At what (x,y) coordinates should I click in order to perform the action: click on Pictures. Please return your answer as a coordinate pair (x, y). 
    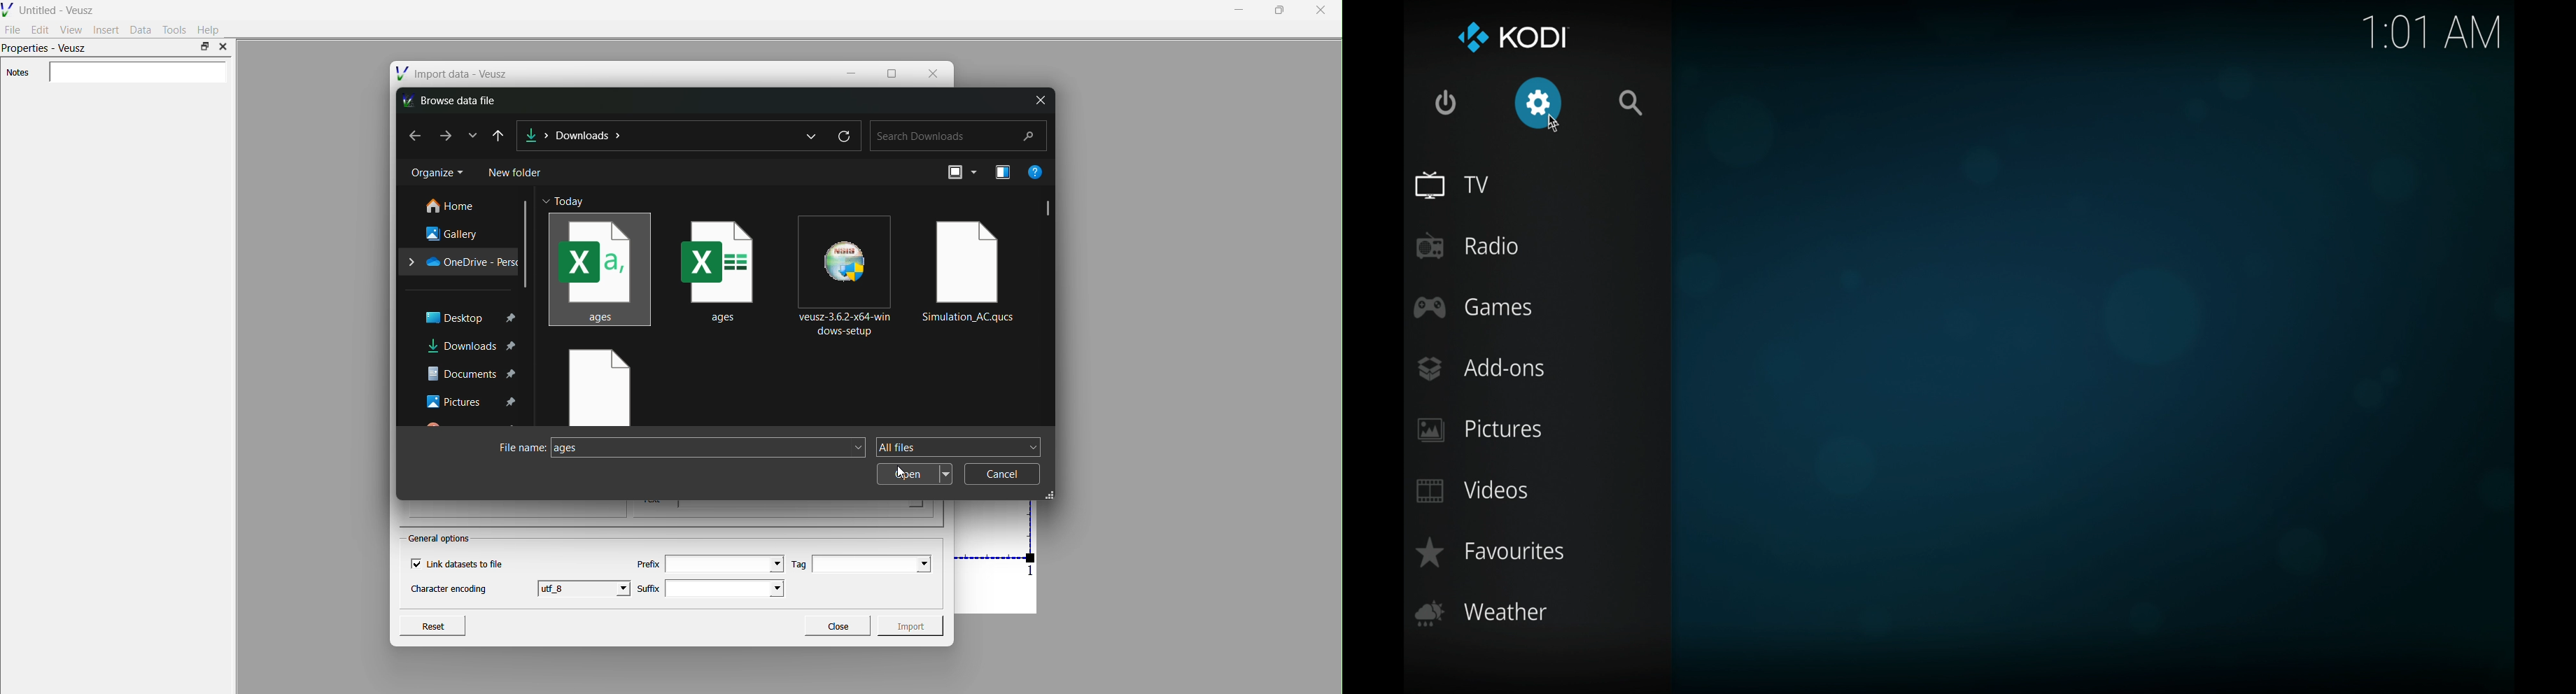
    Looking at the image, I should click on (472, 401).